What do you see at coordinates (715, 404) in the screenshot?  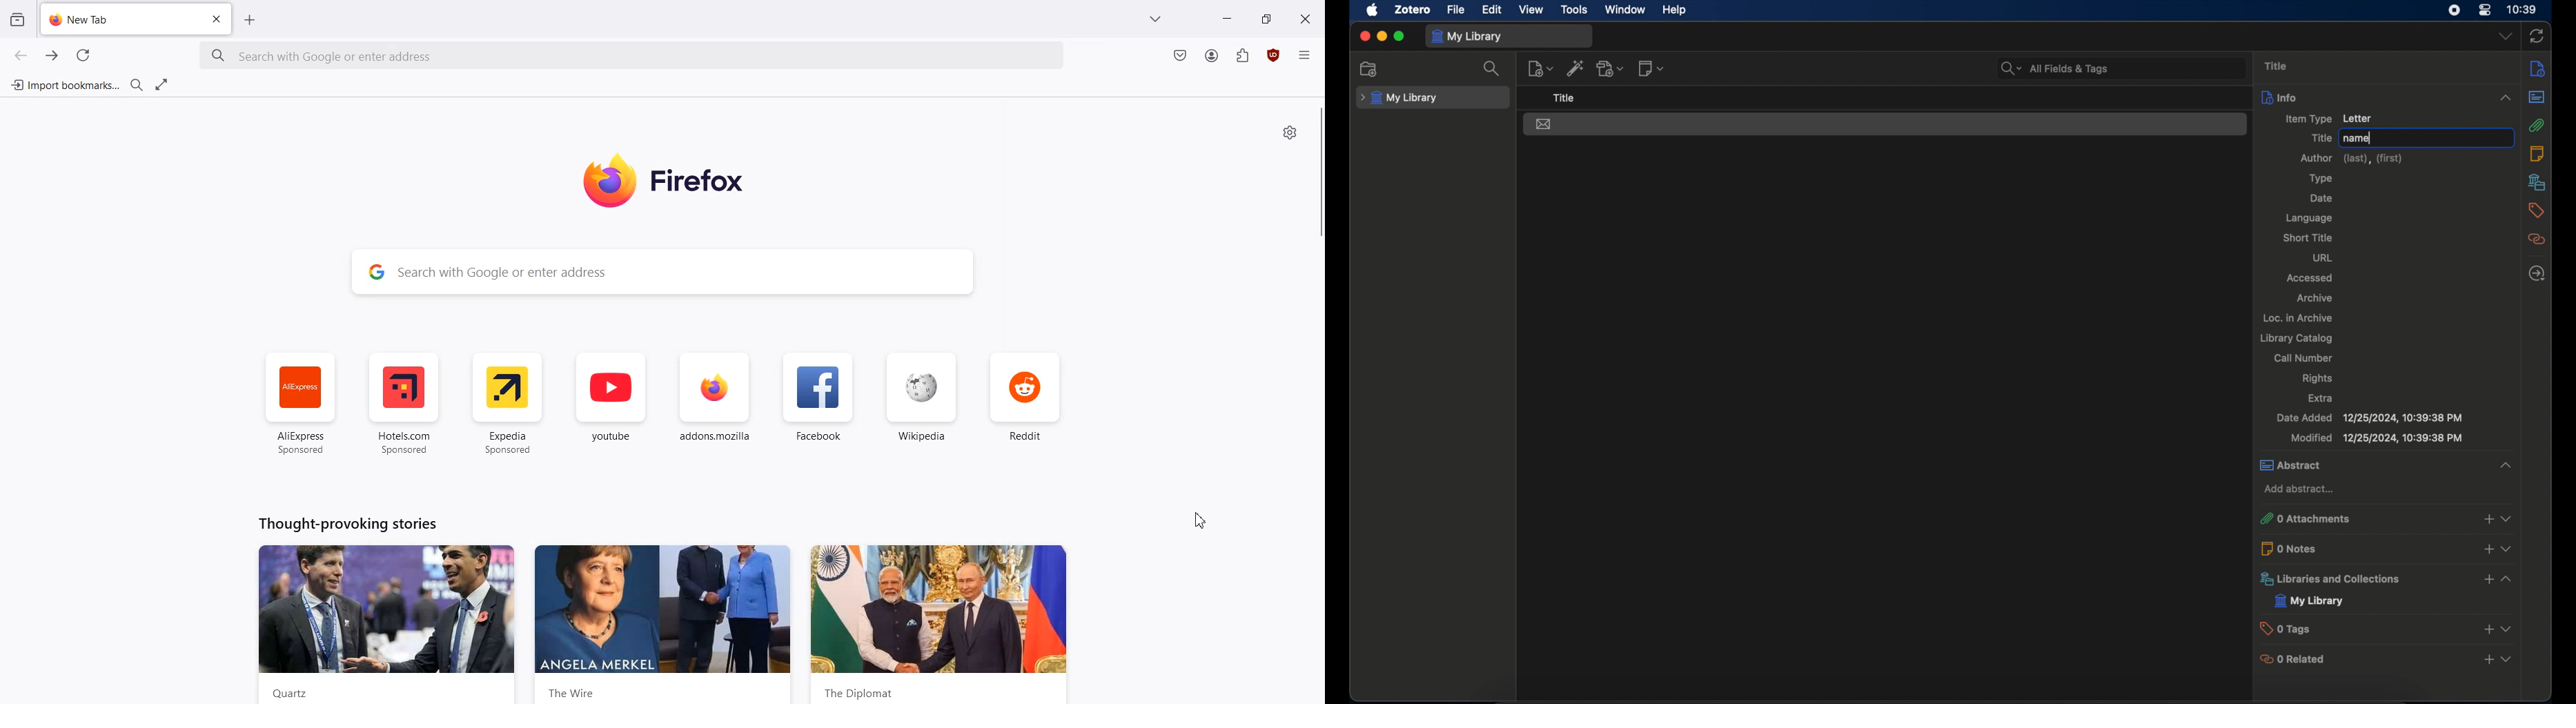 I see `addon.mozilla` at bounding box center [715, 404].